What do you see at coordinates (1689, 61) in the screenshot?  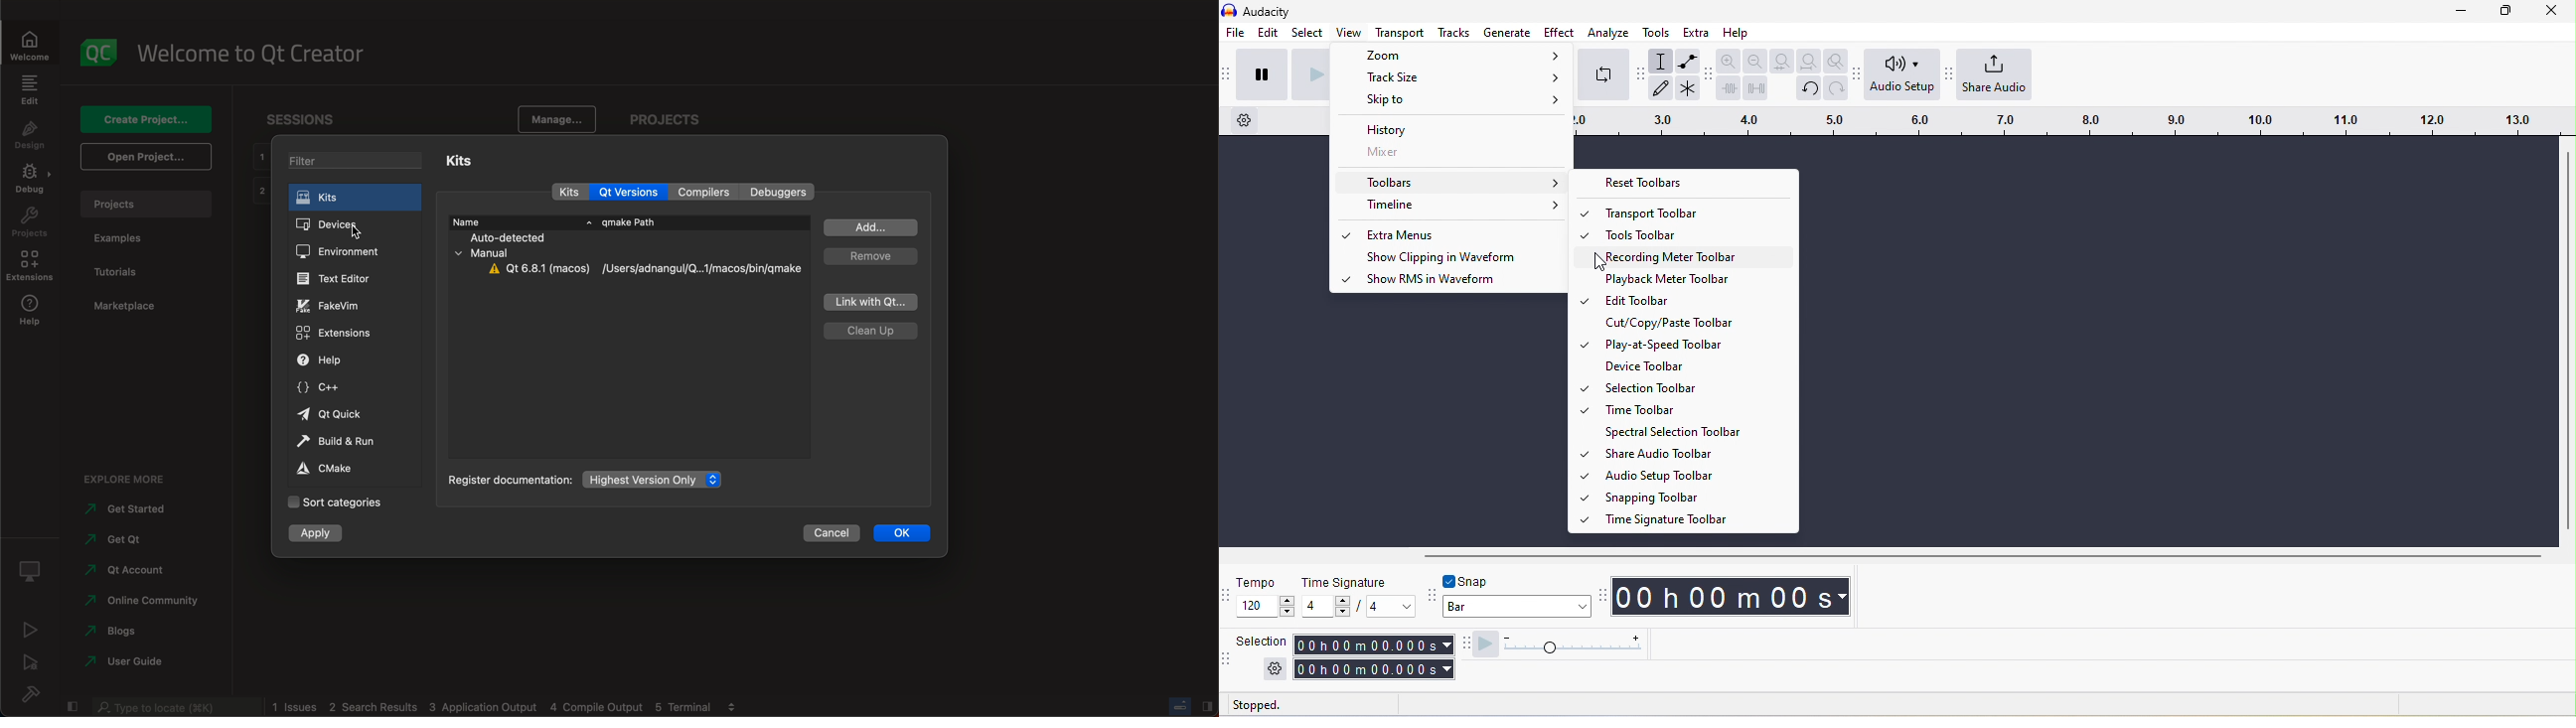 I see `envelop tool` at bounding box center [1689, 61].